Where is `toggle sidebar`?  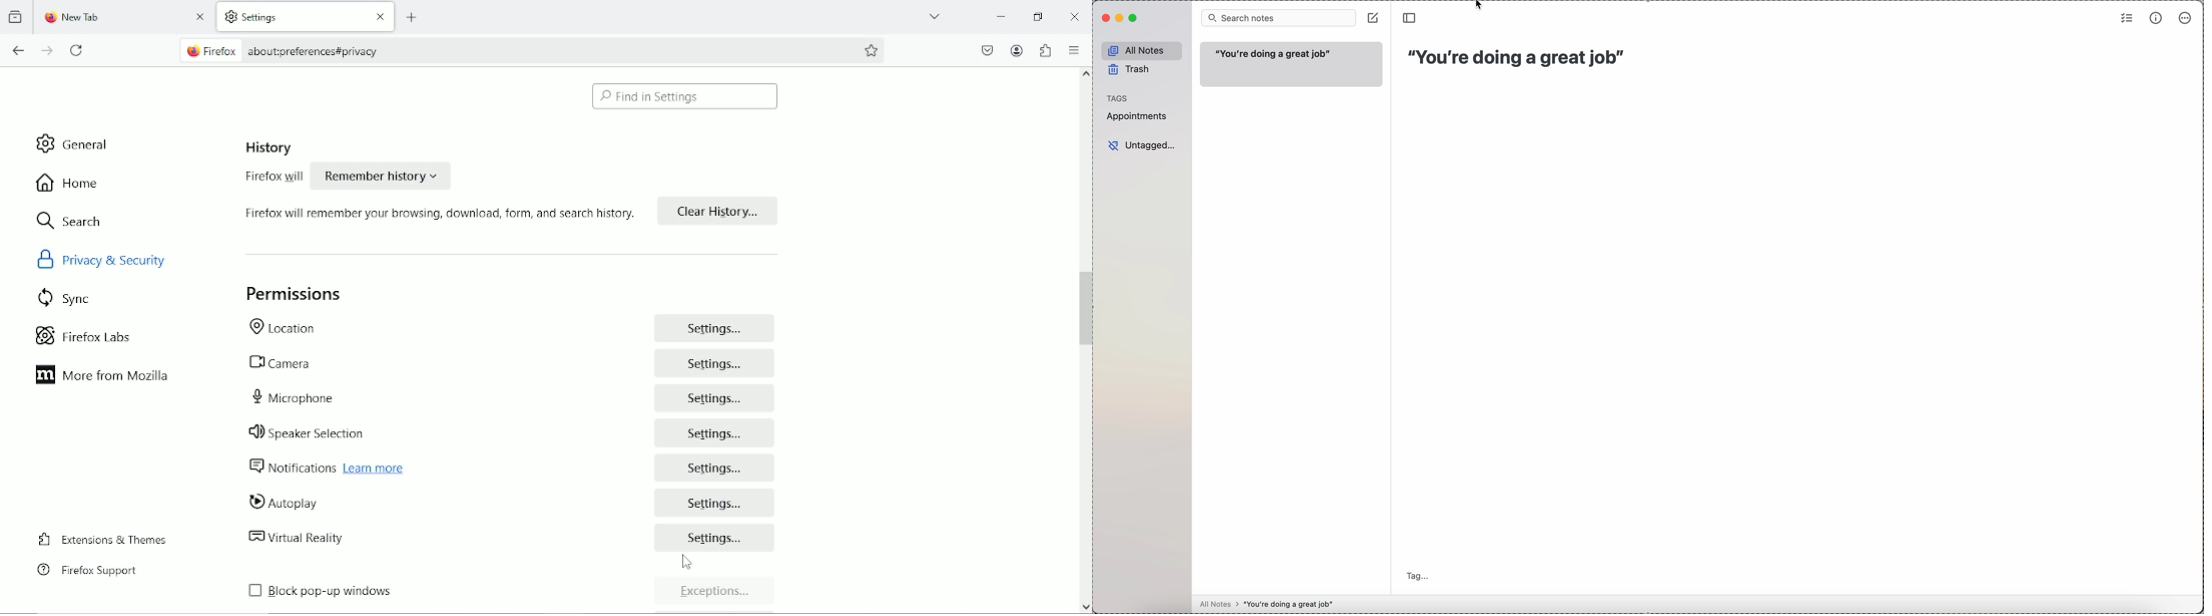
toggle sidebar is located at coordinates (1410, 19).